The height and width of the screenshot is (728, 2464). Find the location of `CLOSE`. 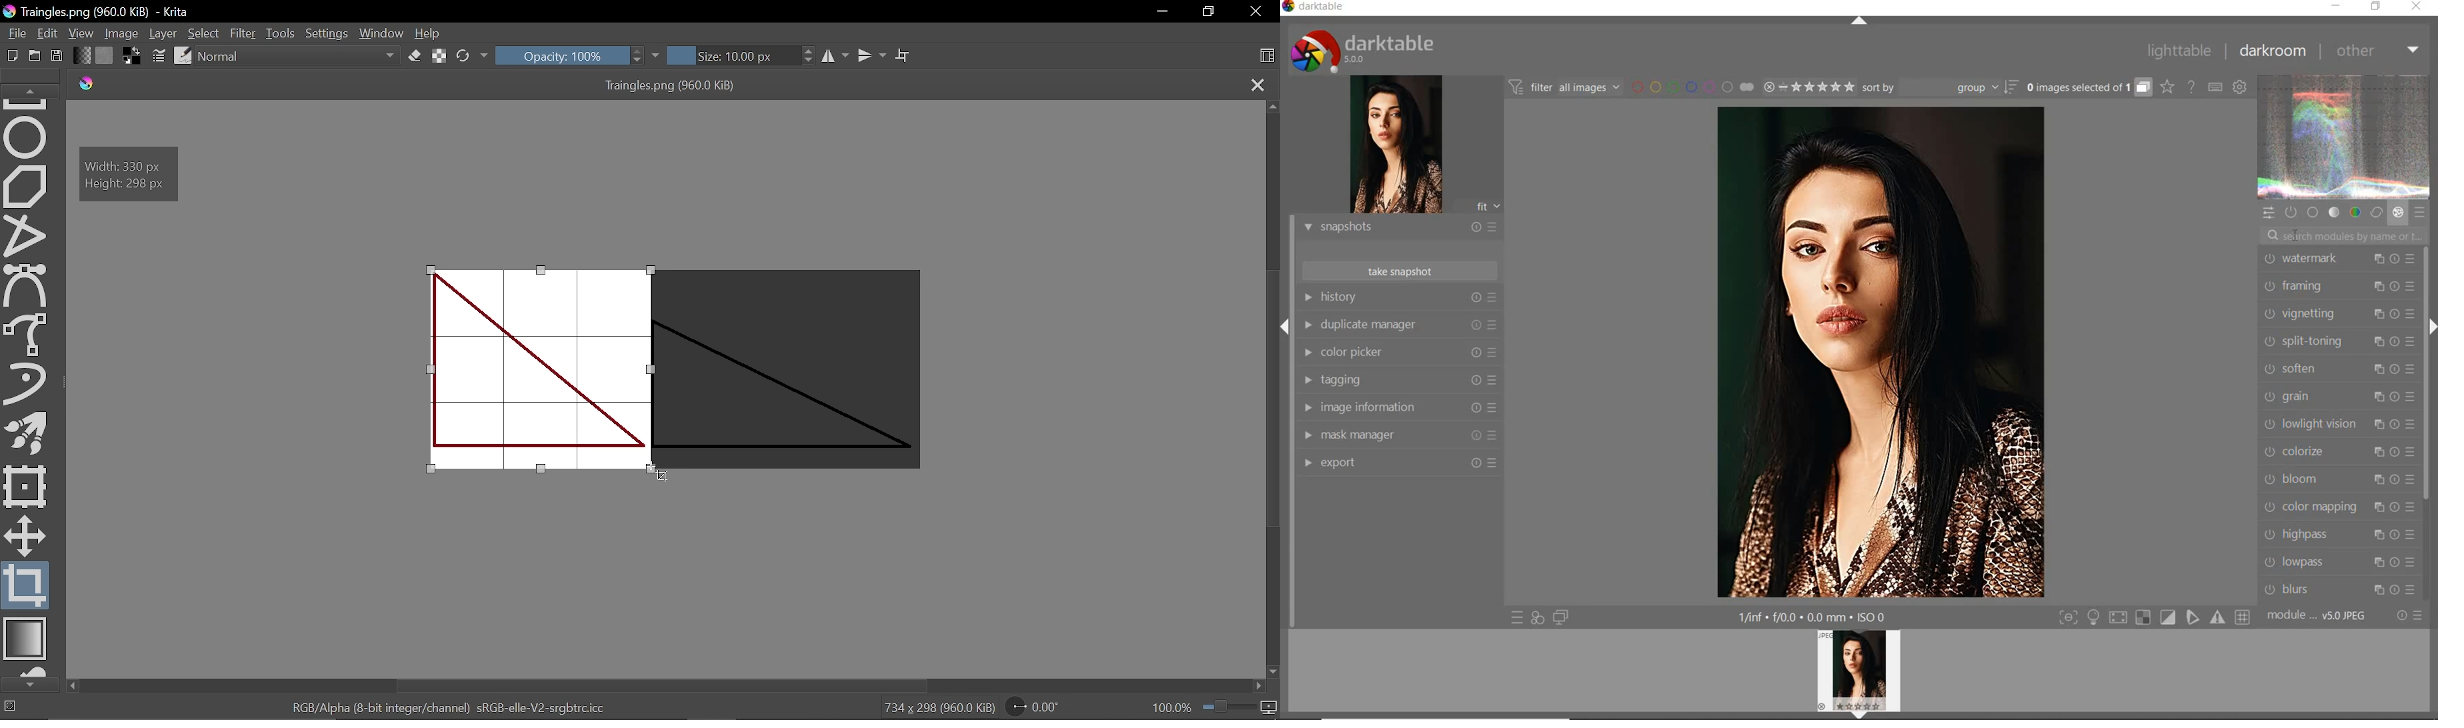

CLOSE is located at coordinates (2419, 7).